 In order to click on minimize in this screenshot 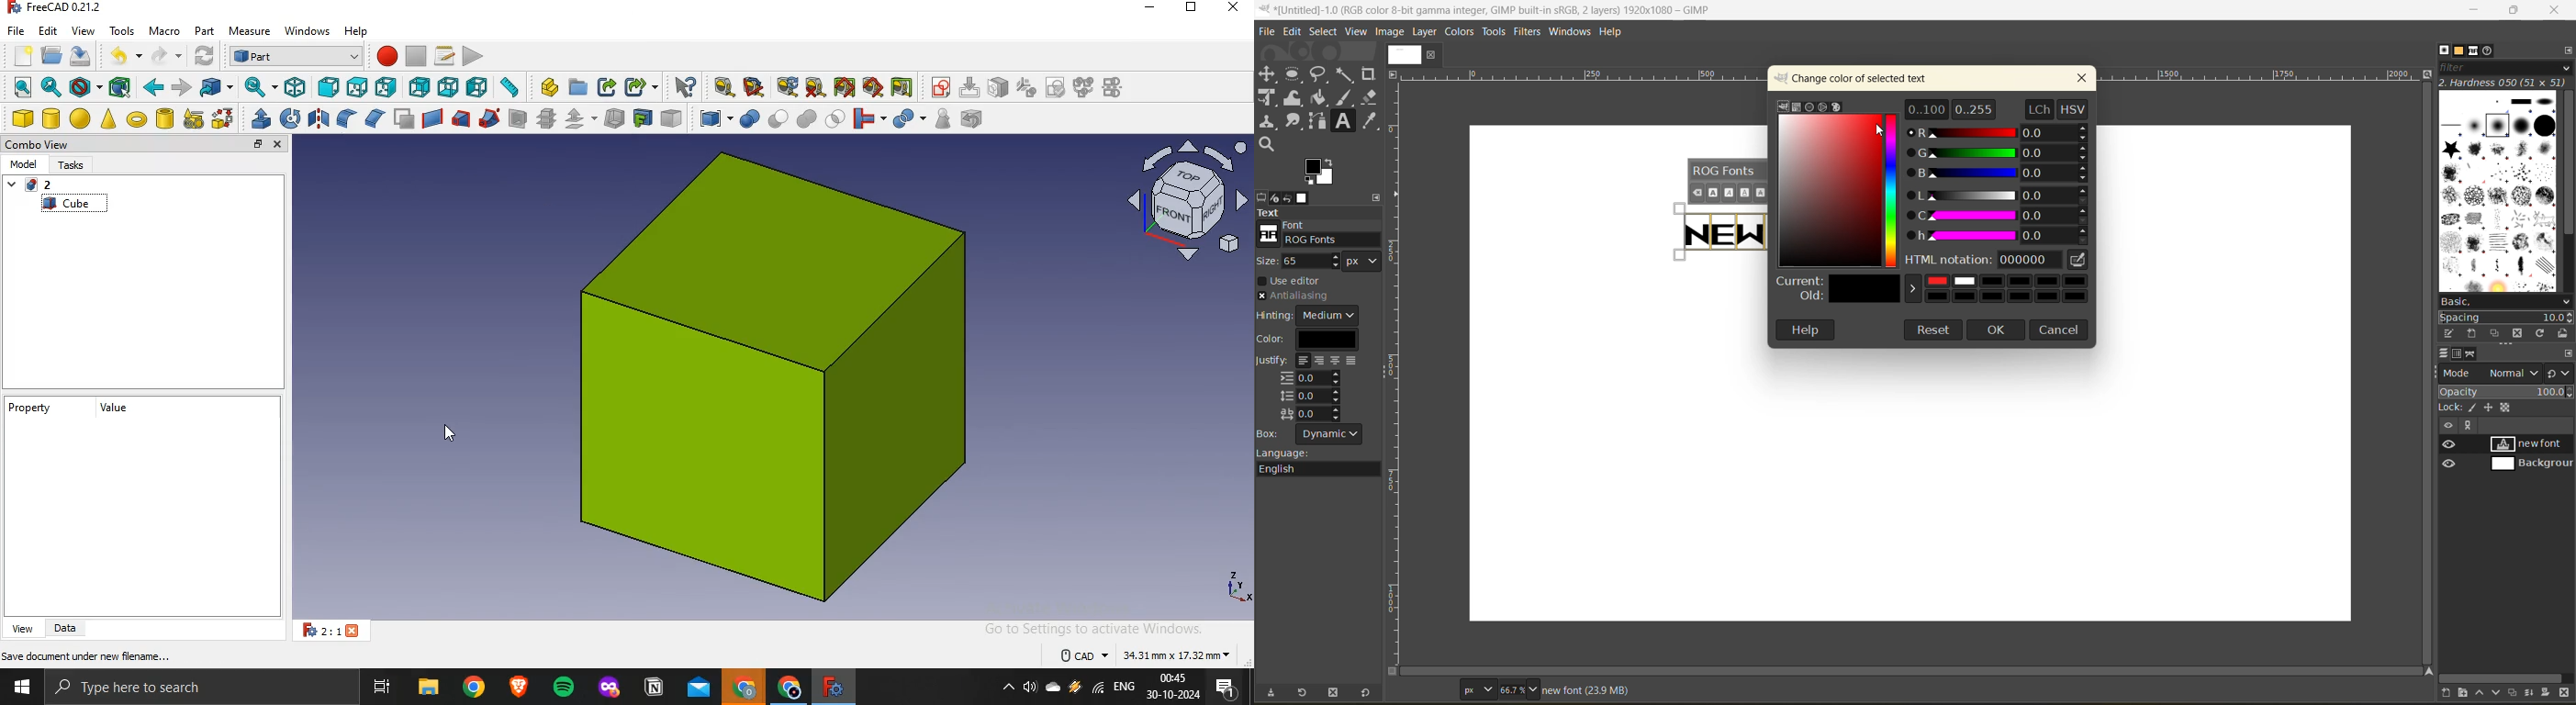, I will do `click(2475, 10)`.